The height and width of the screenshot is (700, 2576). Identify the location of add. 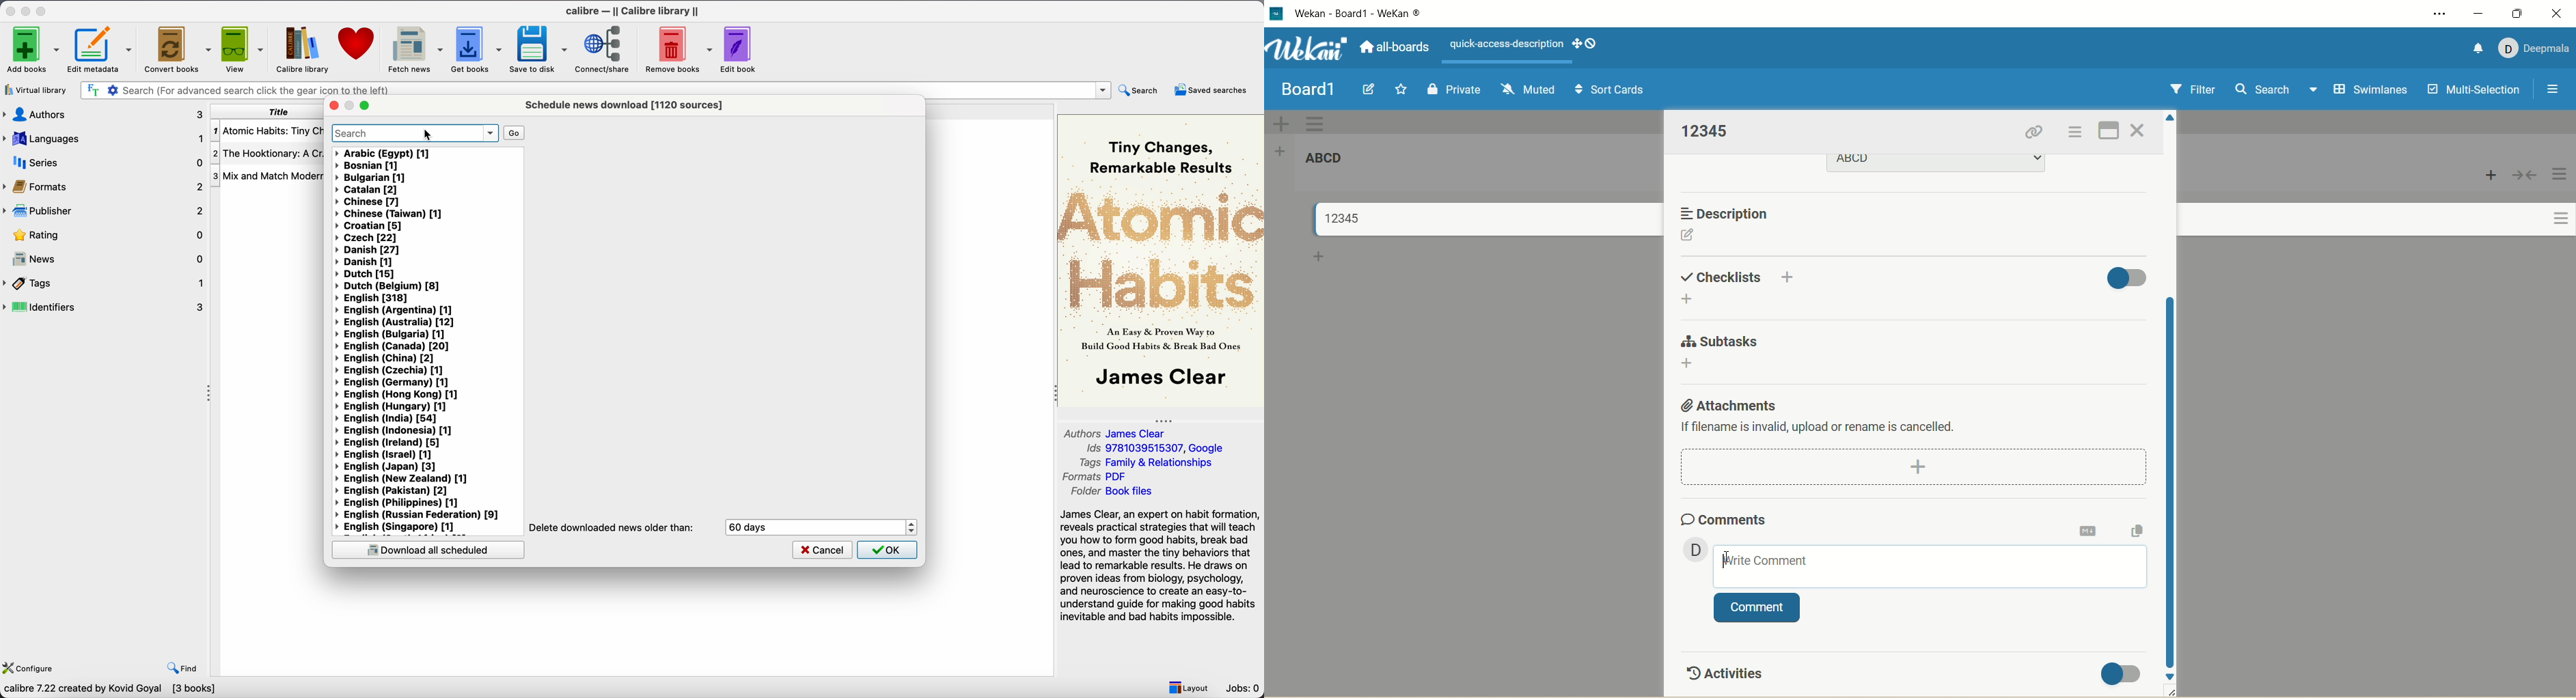
(1790, 275).